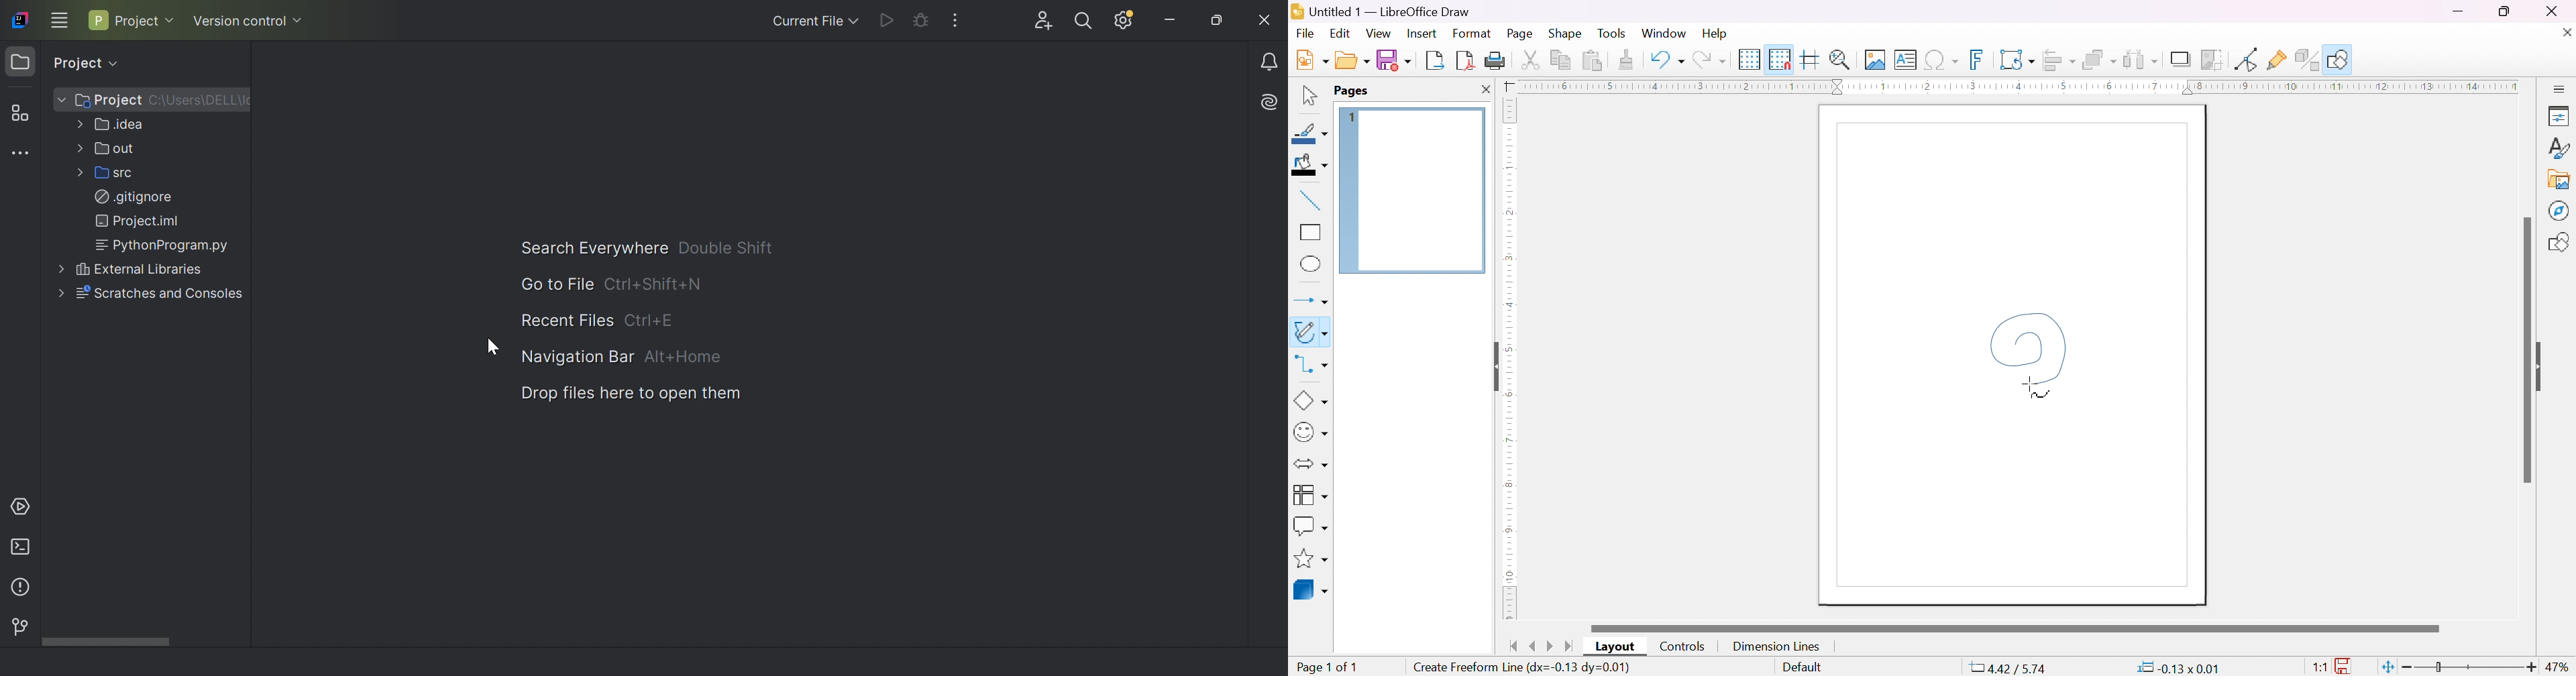 The height and width of the screenshot is (700, 2576). I want to click on scroll bar, so click(2015, 628).